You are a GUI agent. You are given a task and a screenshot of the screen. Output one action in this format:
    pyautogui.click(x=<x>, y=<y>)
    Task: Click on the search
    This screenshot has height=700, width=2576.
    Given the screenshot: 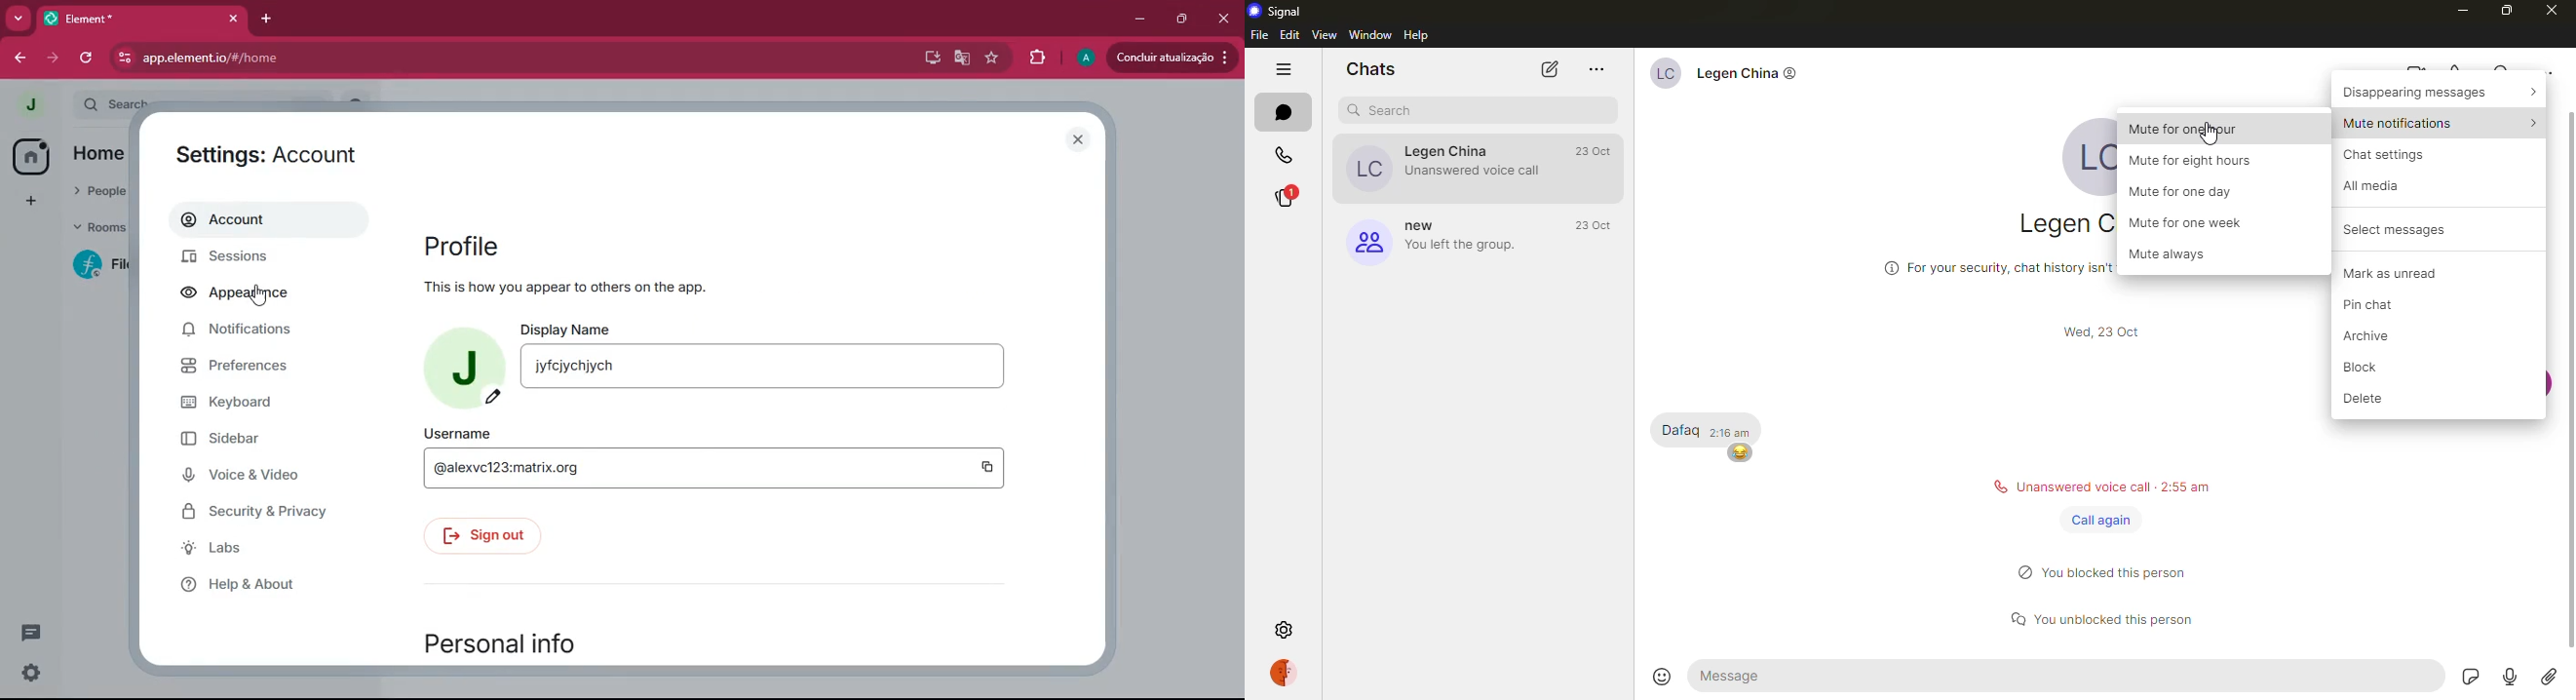 What is the action you would take?
    pyautogui.click(x=1392, y=109)
    